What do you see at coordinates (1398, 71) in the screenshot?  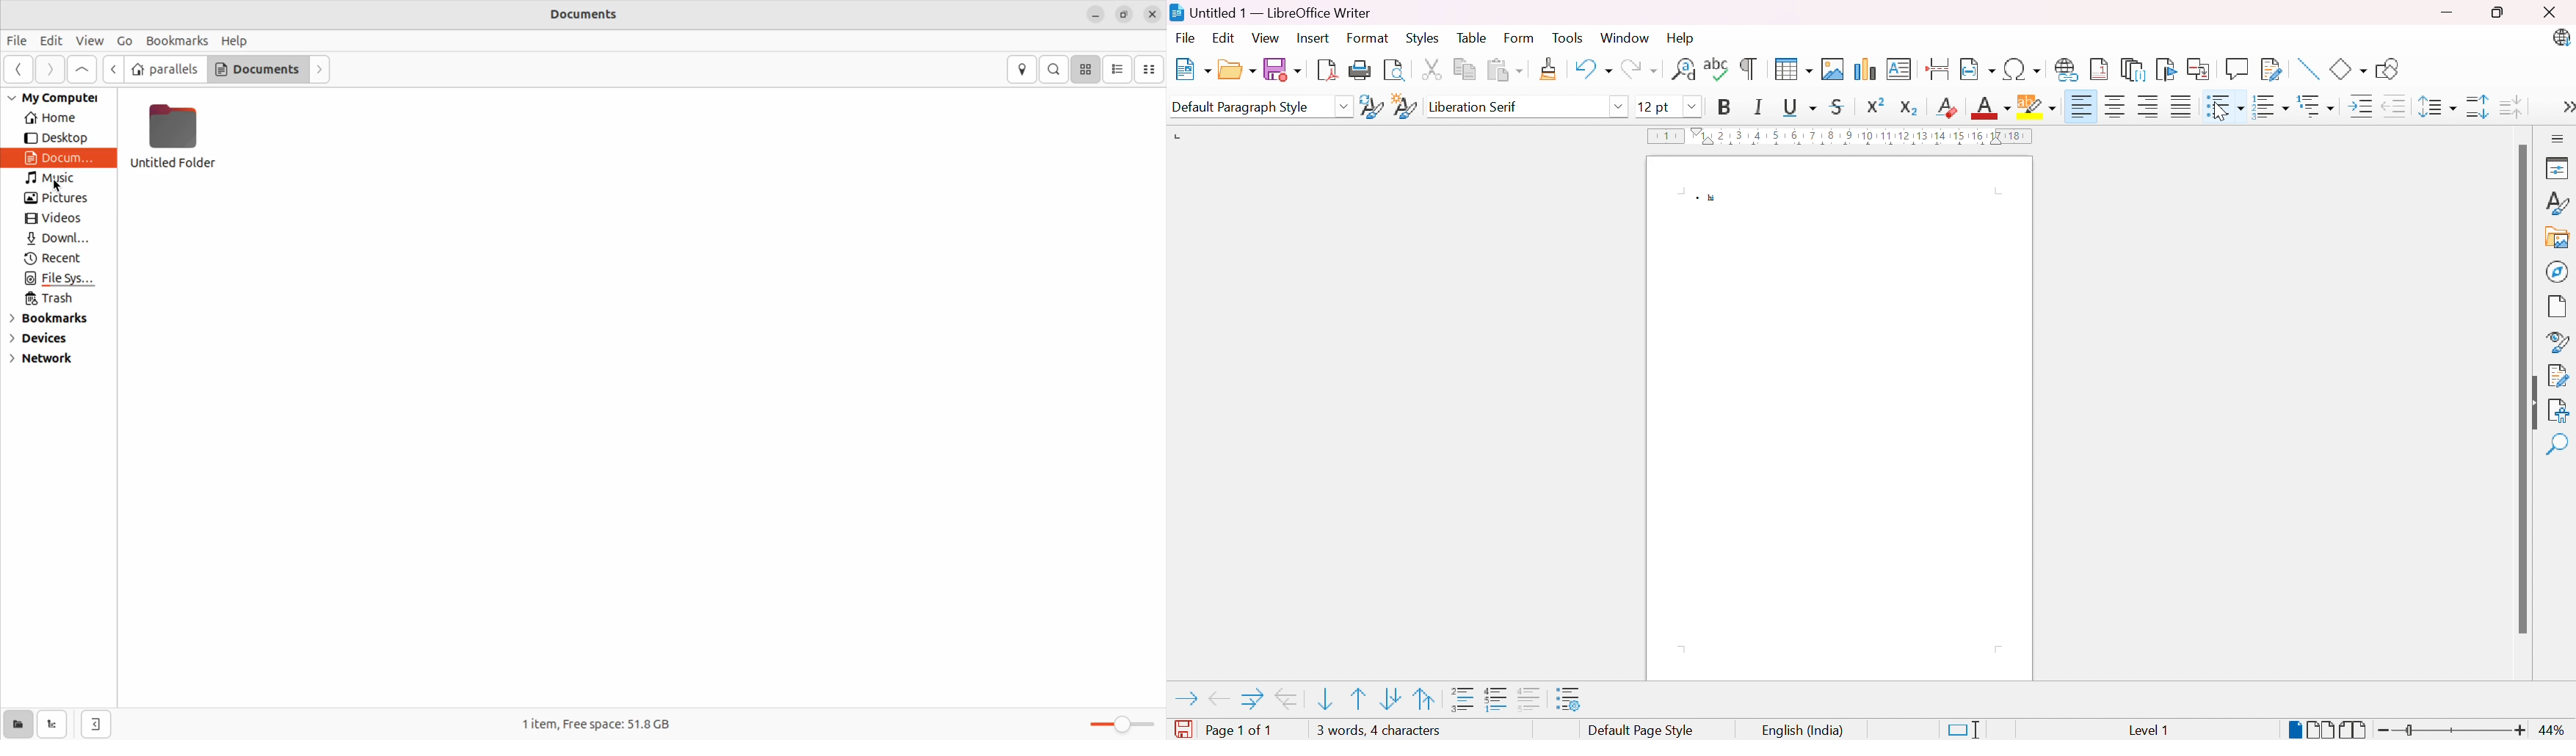 I see `Toggle print preview` at bounding box center [1398, 71].